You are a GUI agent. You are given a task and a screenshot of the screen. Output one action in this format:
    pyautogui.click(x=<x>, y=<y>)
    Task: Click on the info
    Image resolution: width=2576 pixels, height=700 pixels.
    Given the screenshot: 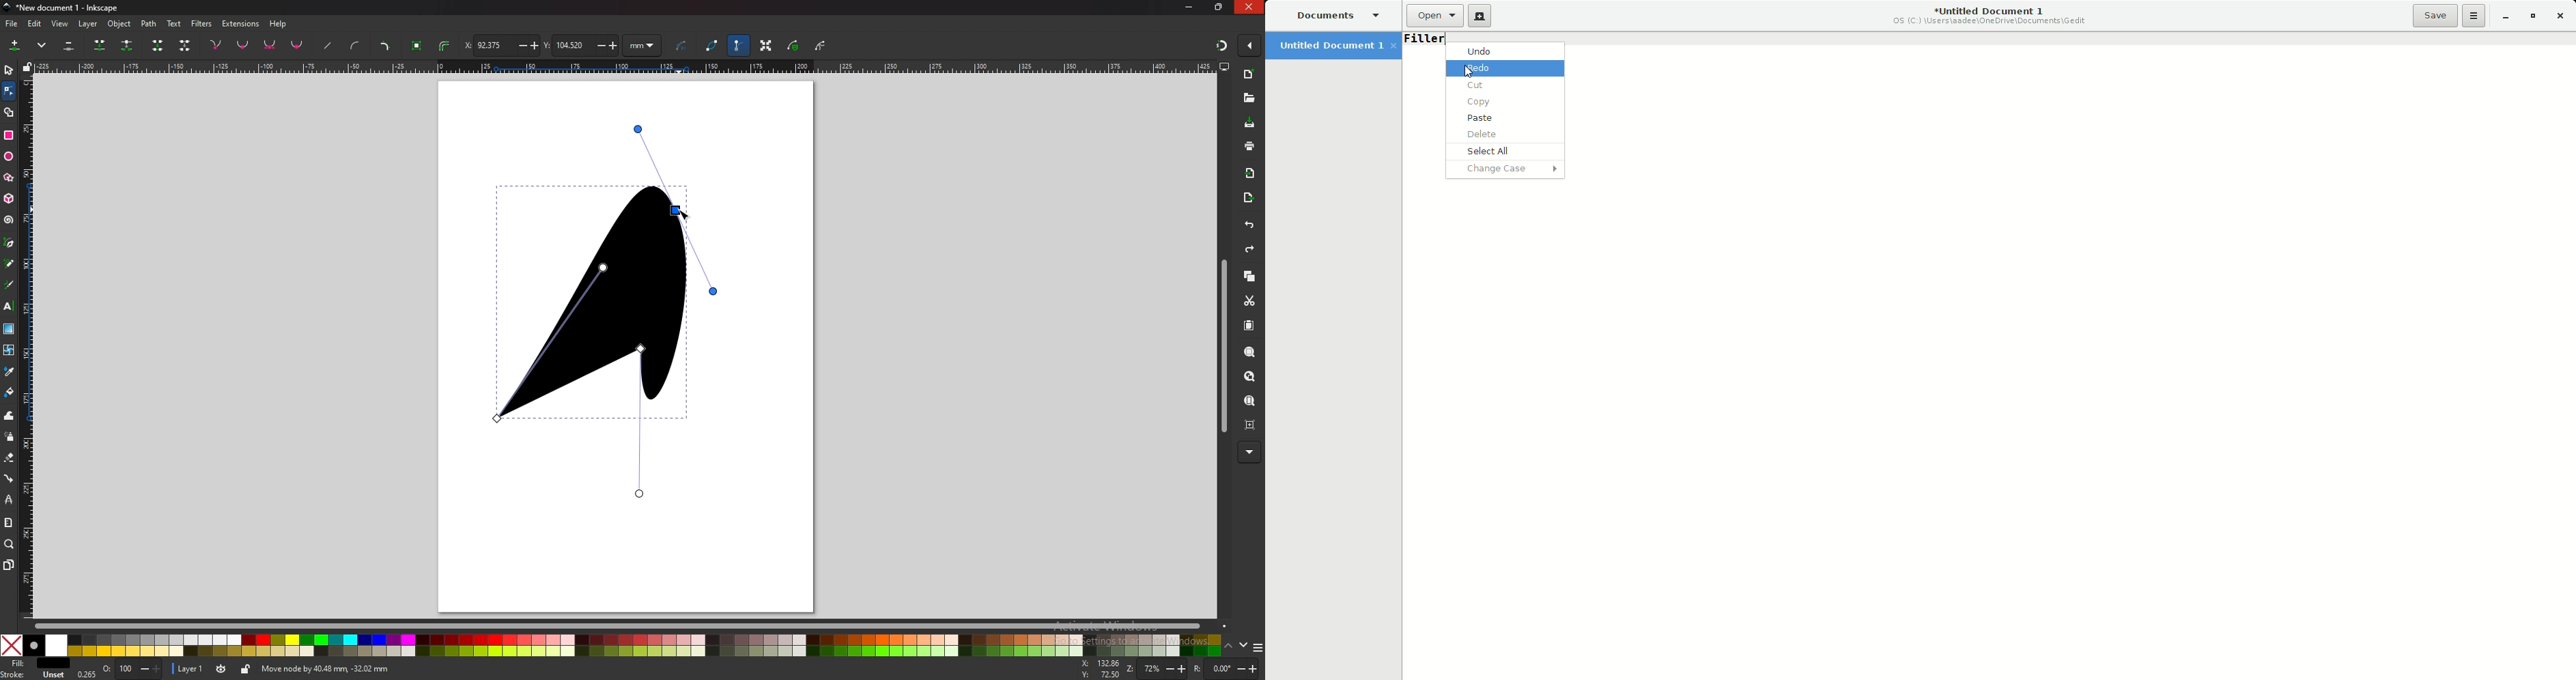 What is the action you would take?
    pyautogui.click(x=447, y=669)
    